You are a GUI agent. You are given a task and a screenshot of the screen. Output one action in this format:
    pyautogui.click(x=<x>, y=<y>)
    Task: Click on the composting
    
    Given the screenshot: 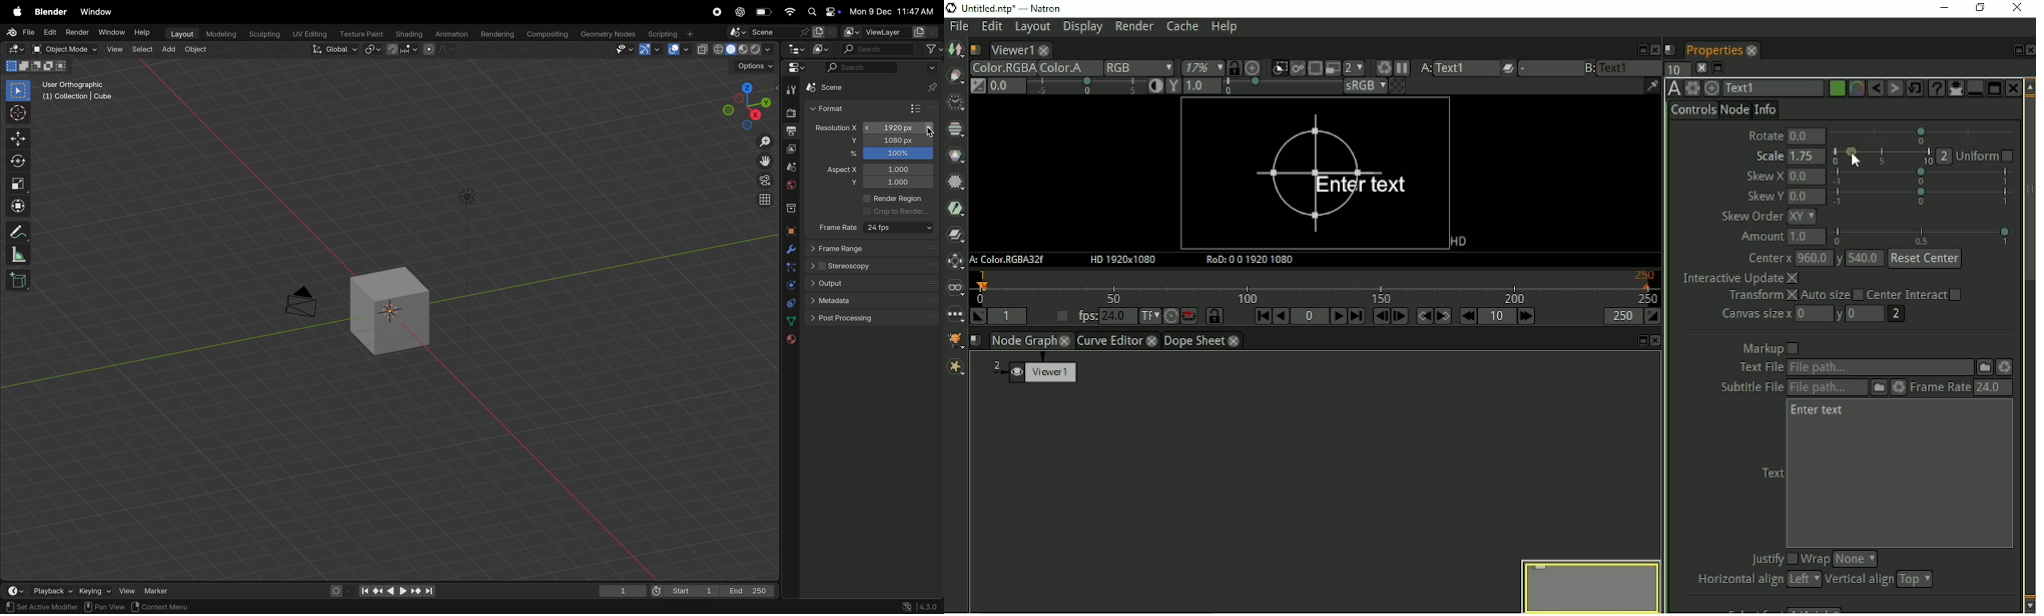 What is the action you would take?
    pyautogui.click(x=548, y=34)
    